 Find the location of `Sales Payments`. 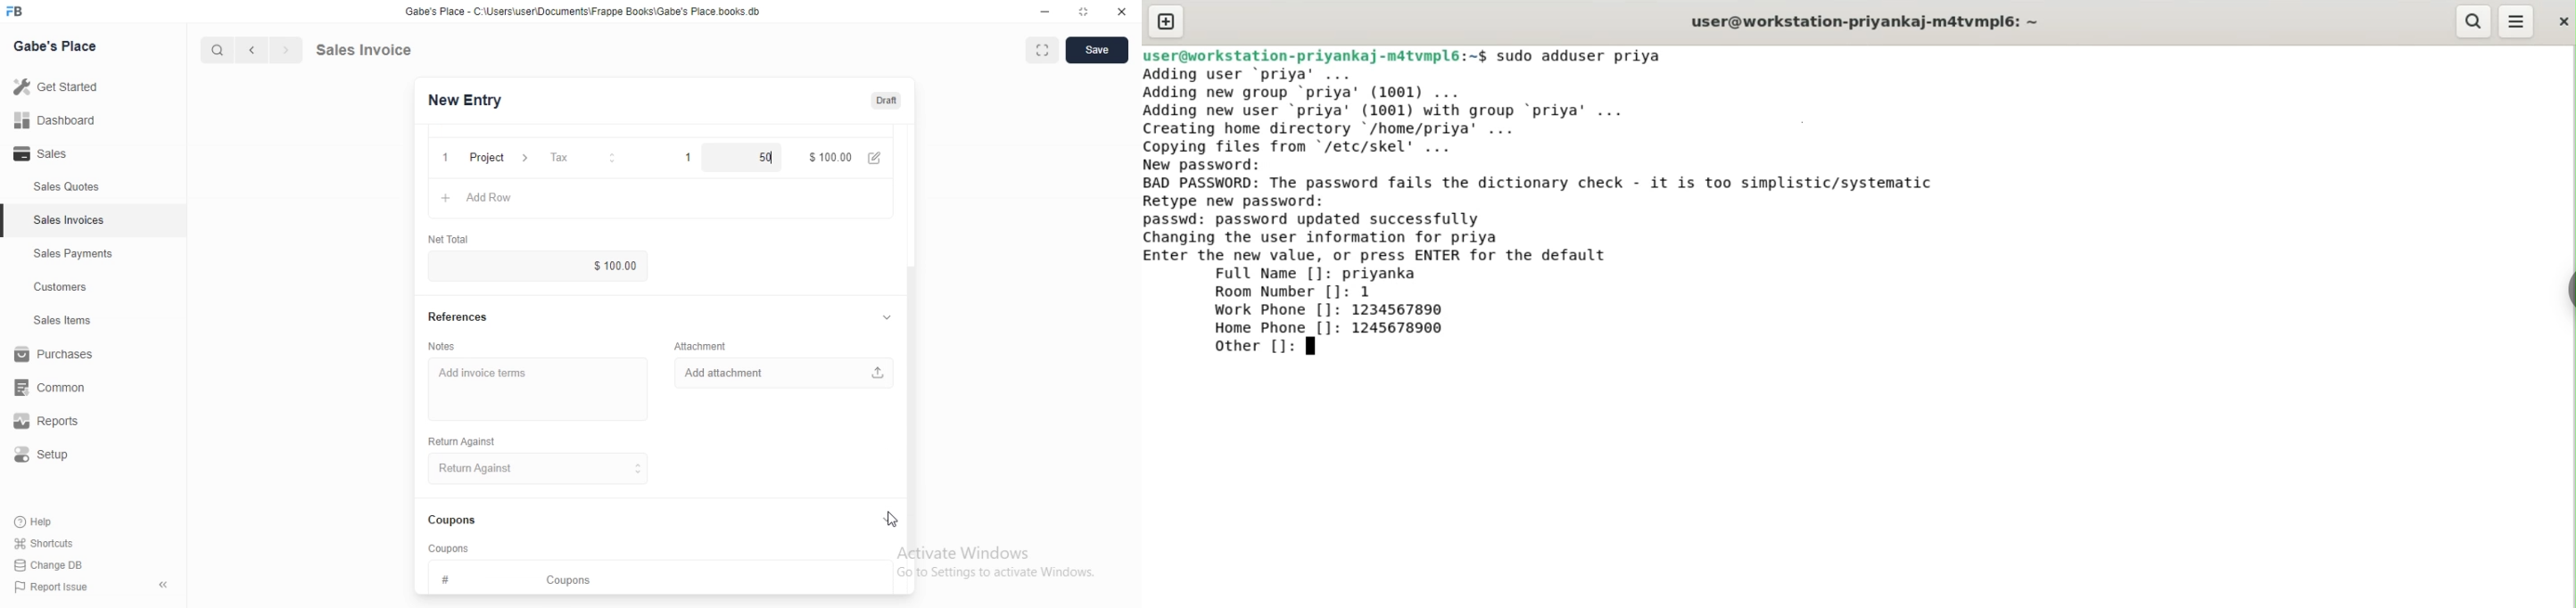

Sales Payments is located at coordinates (69, 254).